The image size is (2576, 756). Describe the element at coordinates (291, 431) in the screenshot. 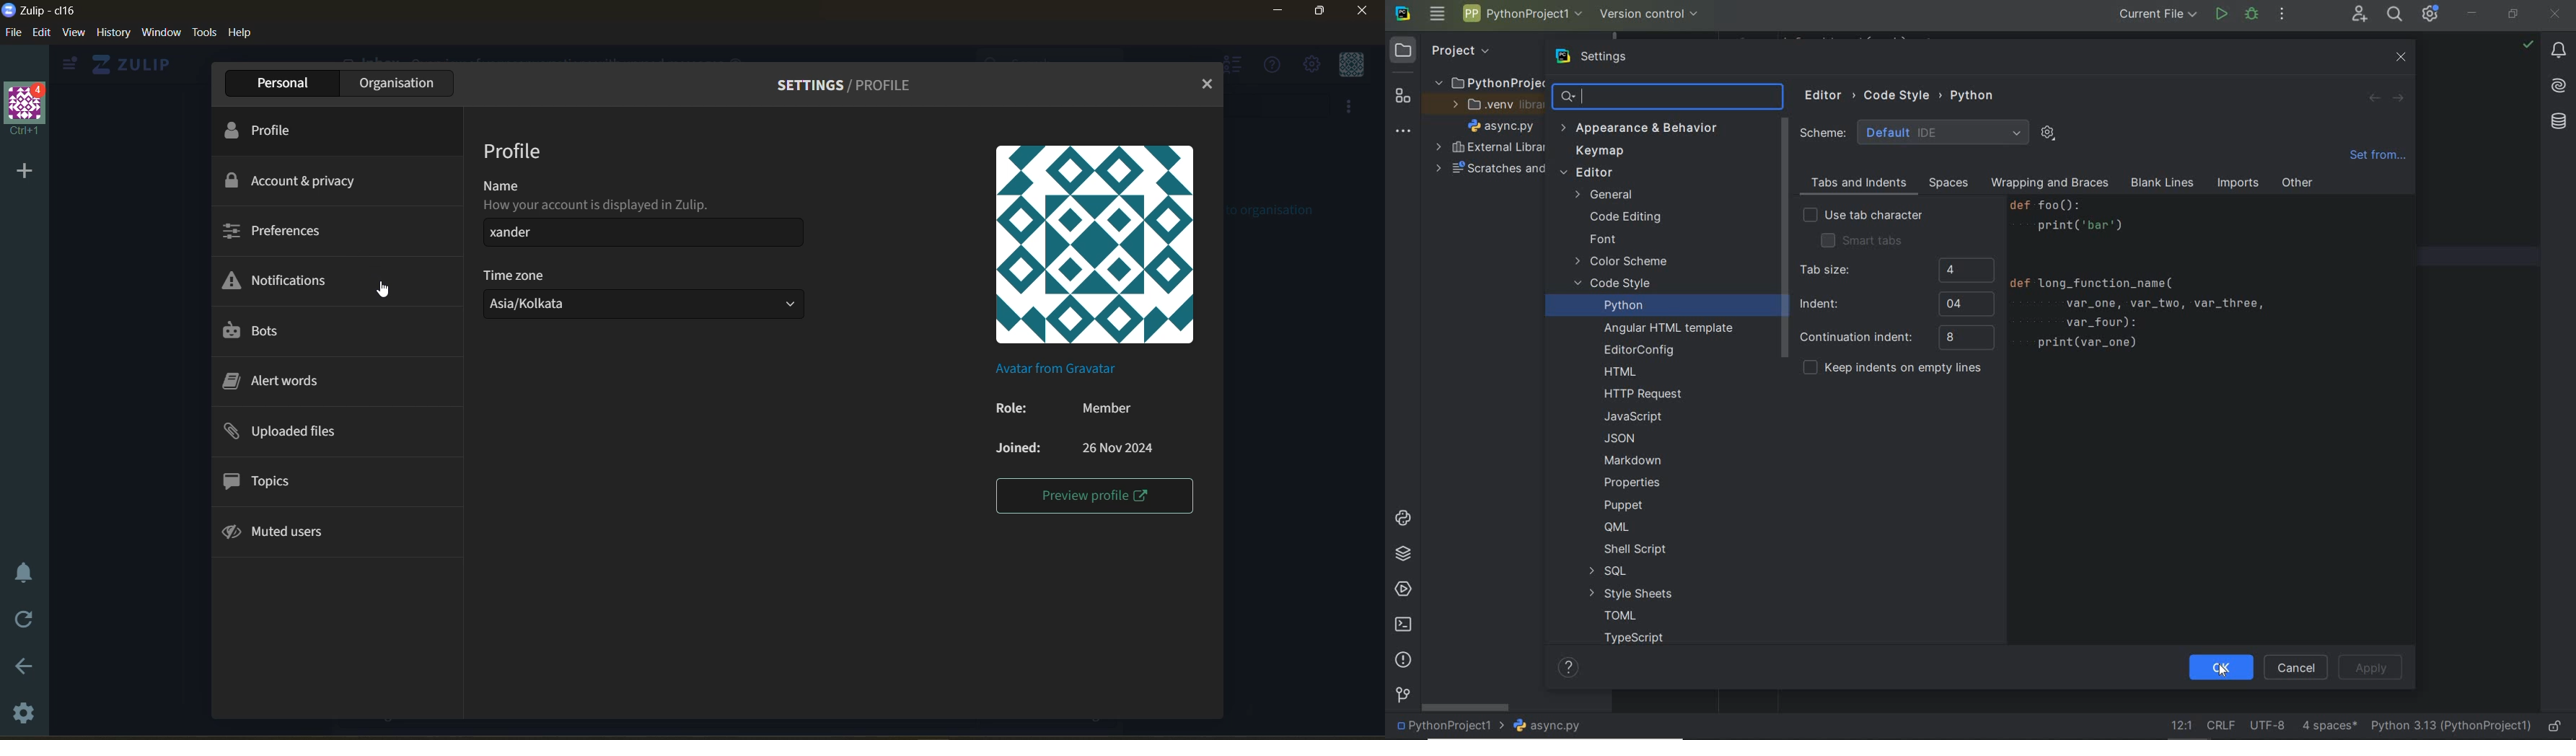

I see `uploaded files` at that location.